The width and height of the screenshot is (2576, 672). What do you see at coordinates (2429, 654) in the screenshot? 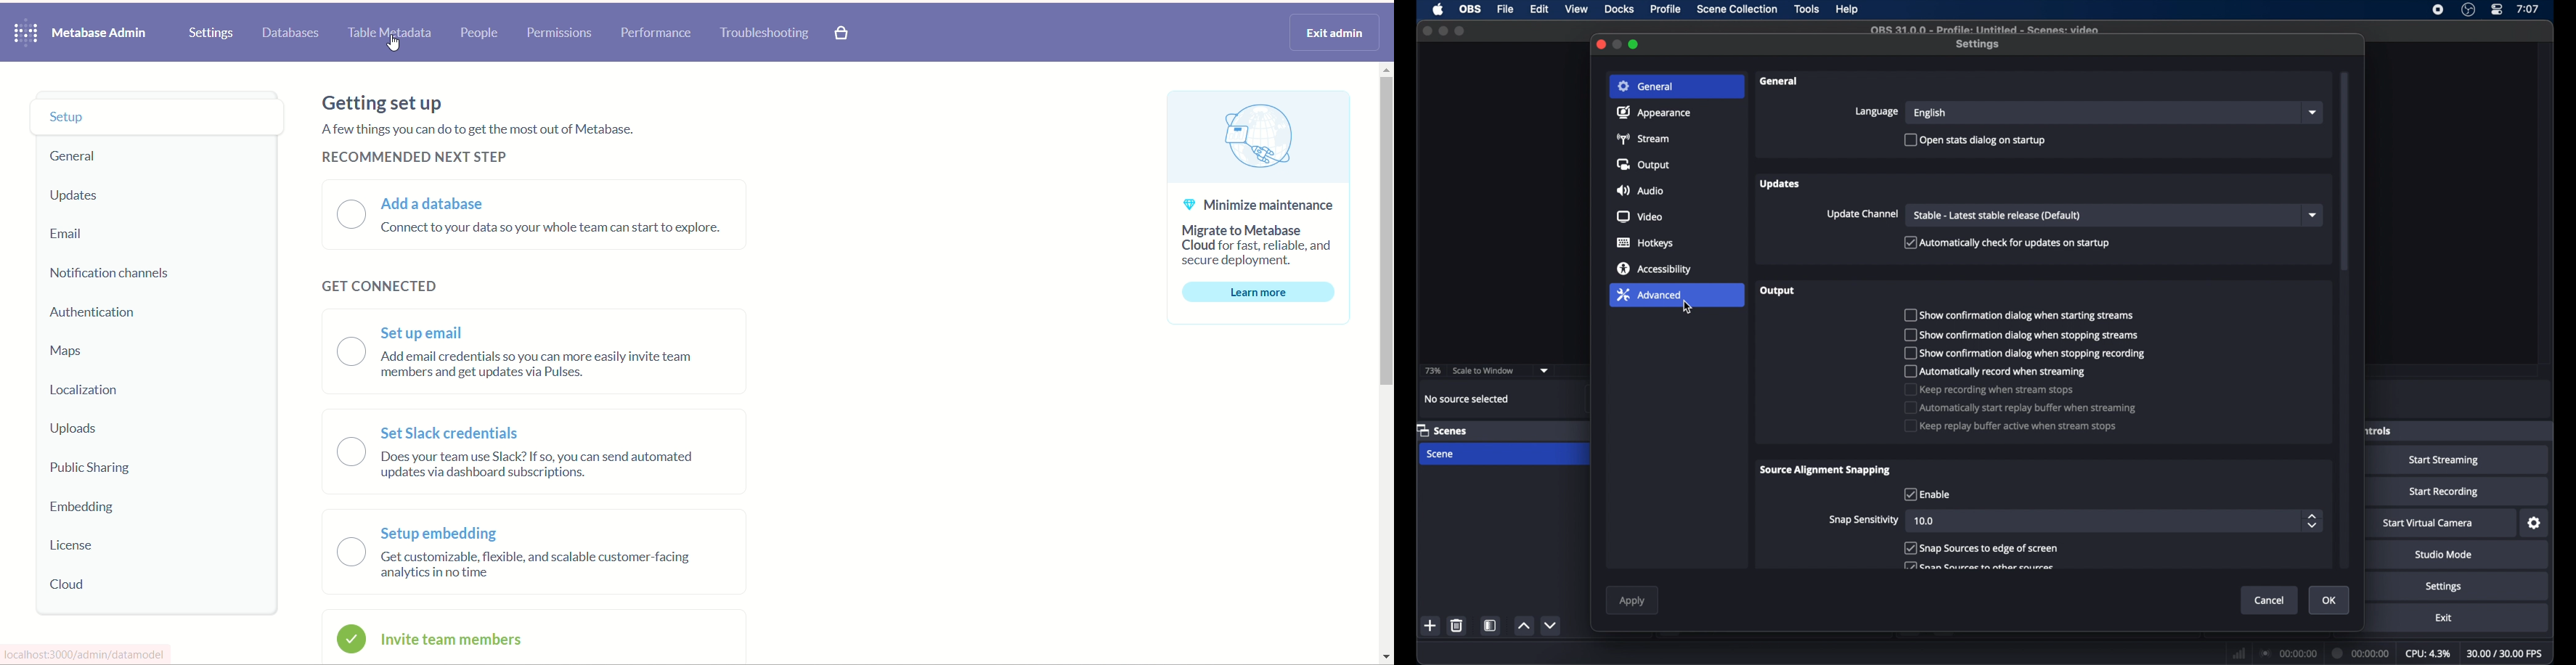
I see `cpu` at bounding box center [2429, 654].